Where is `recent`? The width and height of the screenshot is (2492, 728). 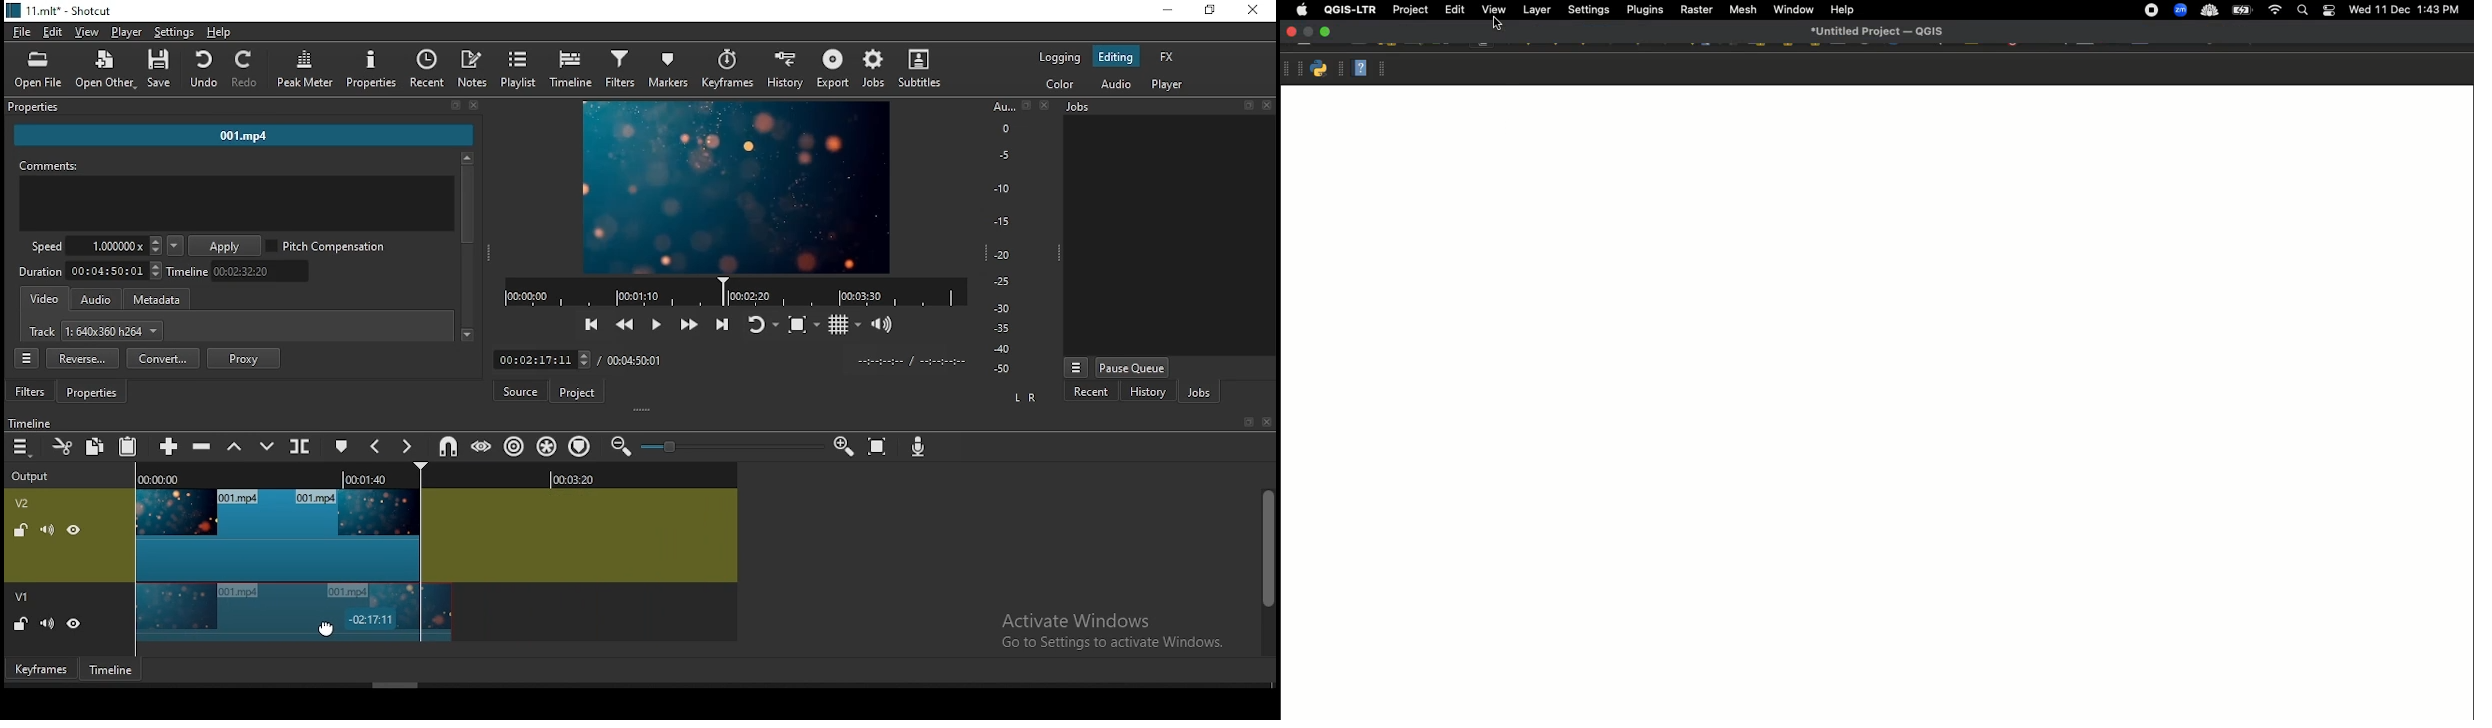
recent is located at coordinates (428, 69).